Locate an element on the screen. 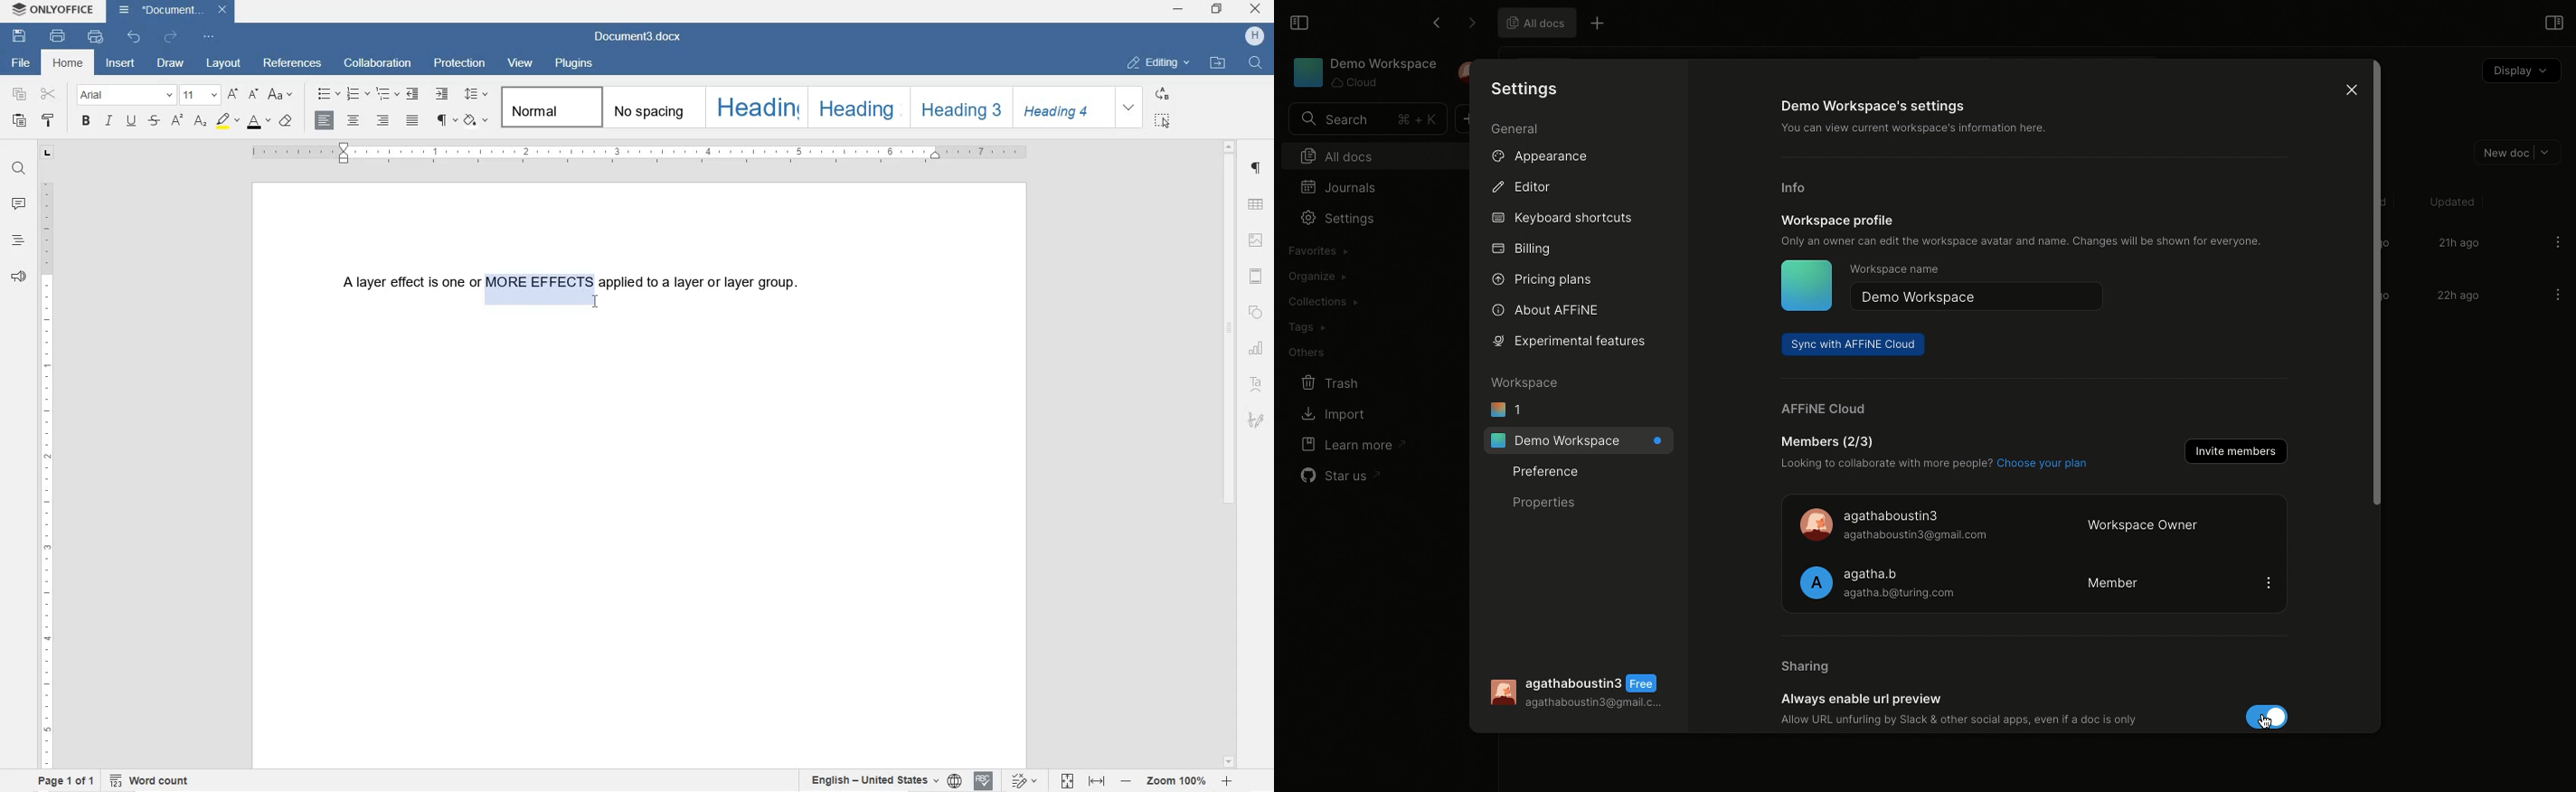  Journals is located at coordinates (1343, 186).